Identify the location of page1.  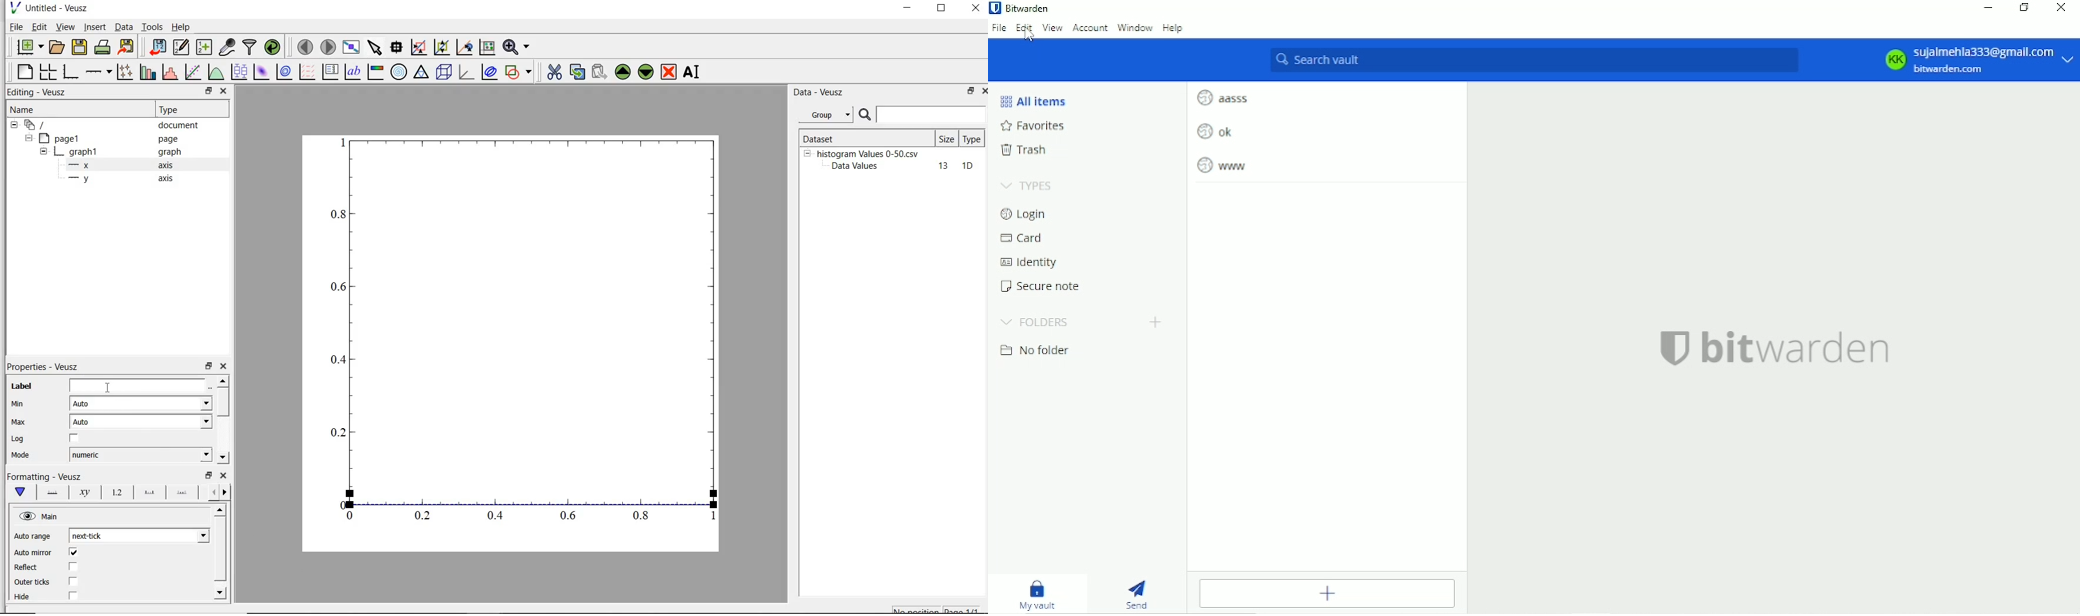
(62, 139).